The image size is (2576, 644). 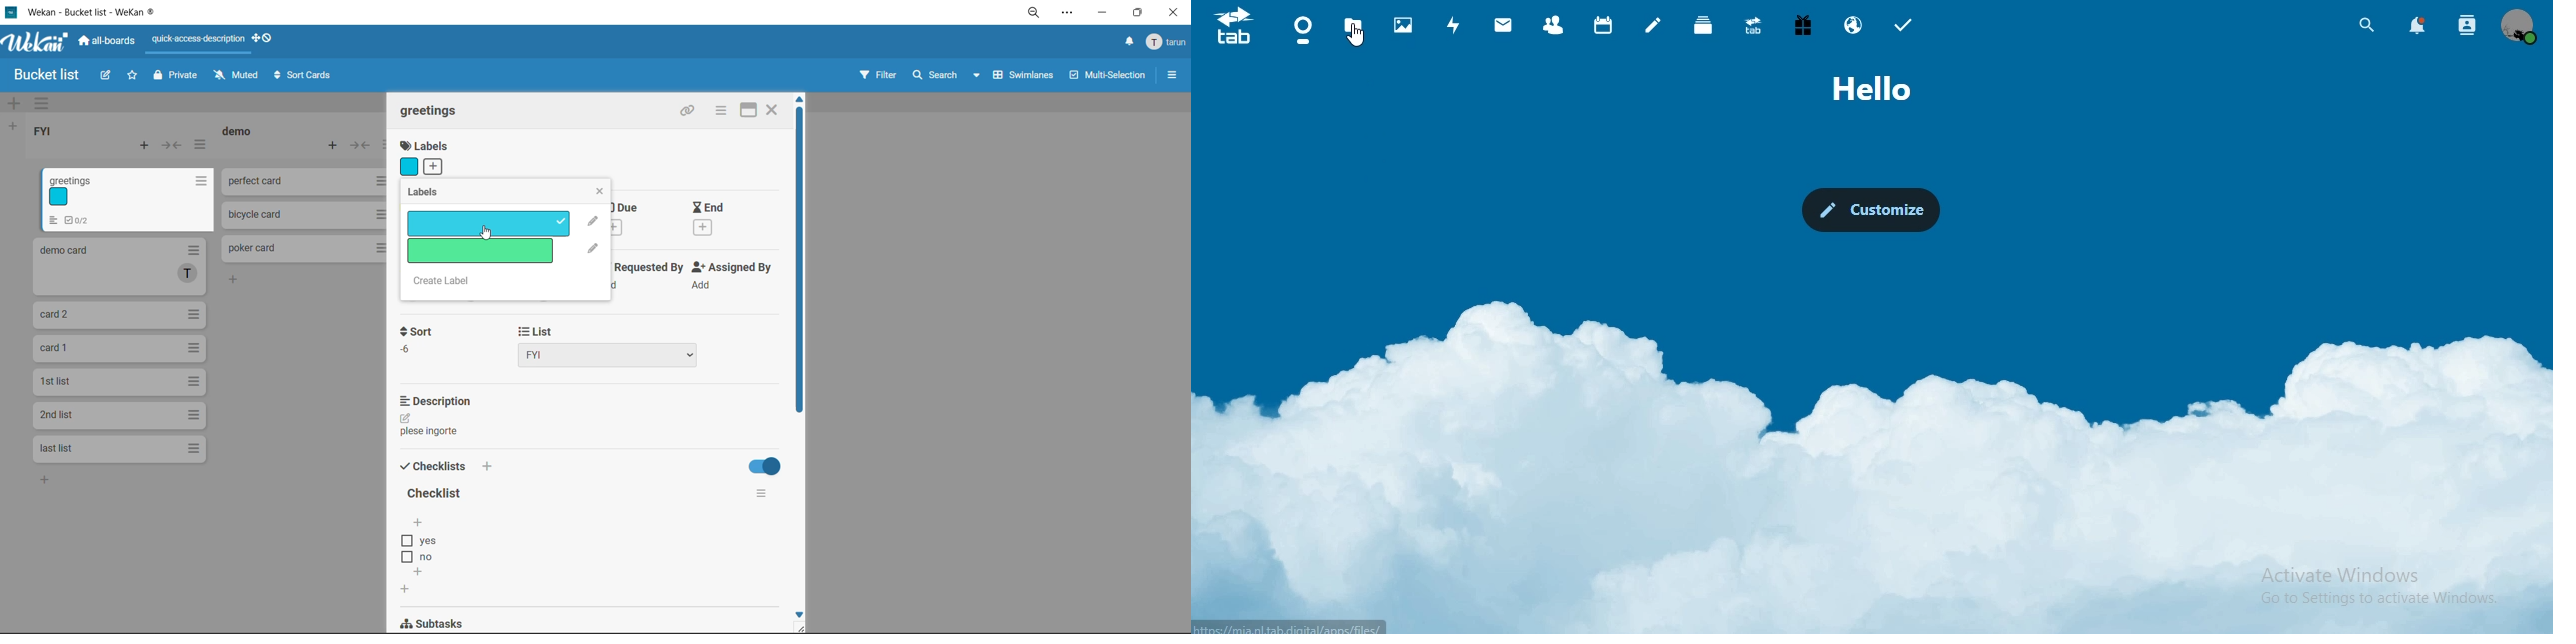 What do you see at coordinates (1233, 26) in the screenshot?
I see `icon` at bounding box center [1233, 26].